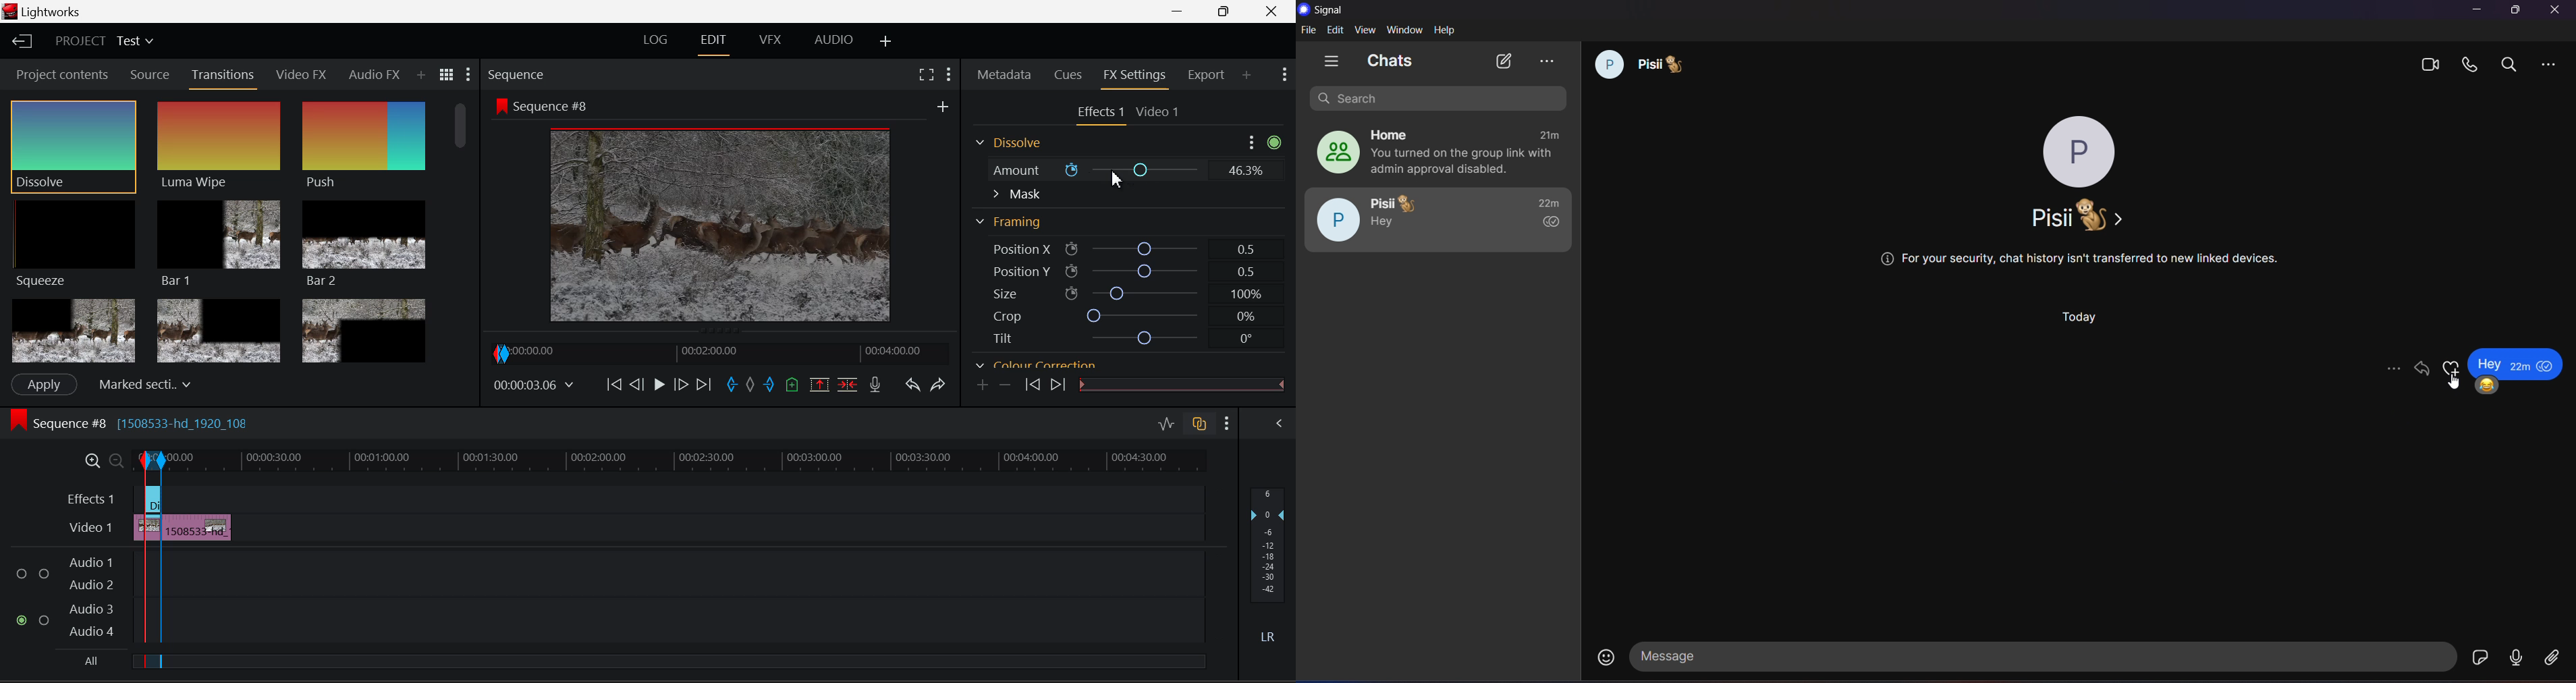 This screenshot has width=2576, height=700. What do you see at coordinates (1108, 364) in the screenshot?
I see `Gamma` at bounding box center [1108, 364].